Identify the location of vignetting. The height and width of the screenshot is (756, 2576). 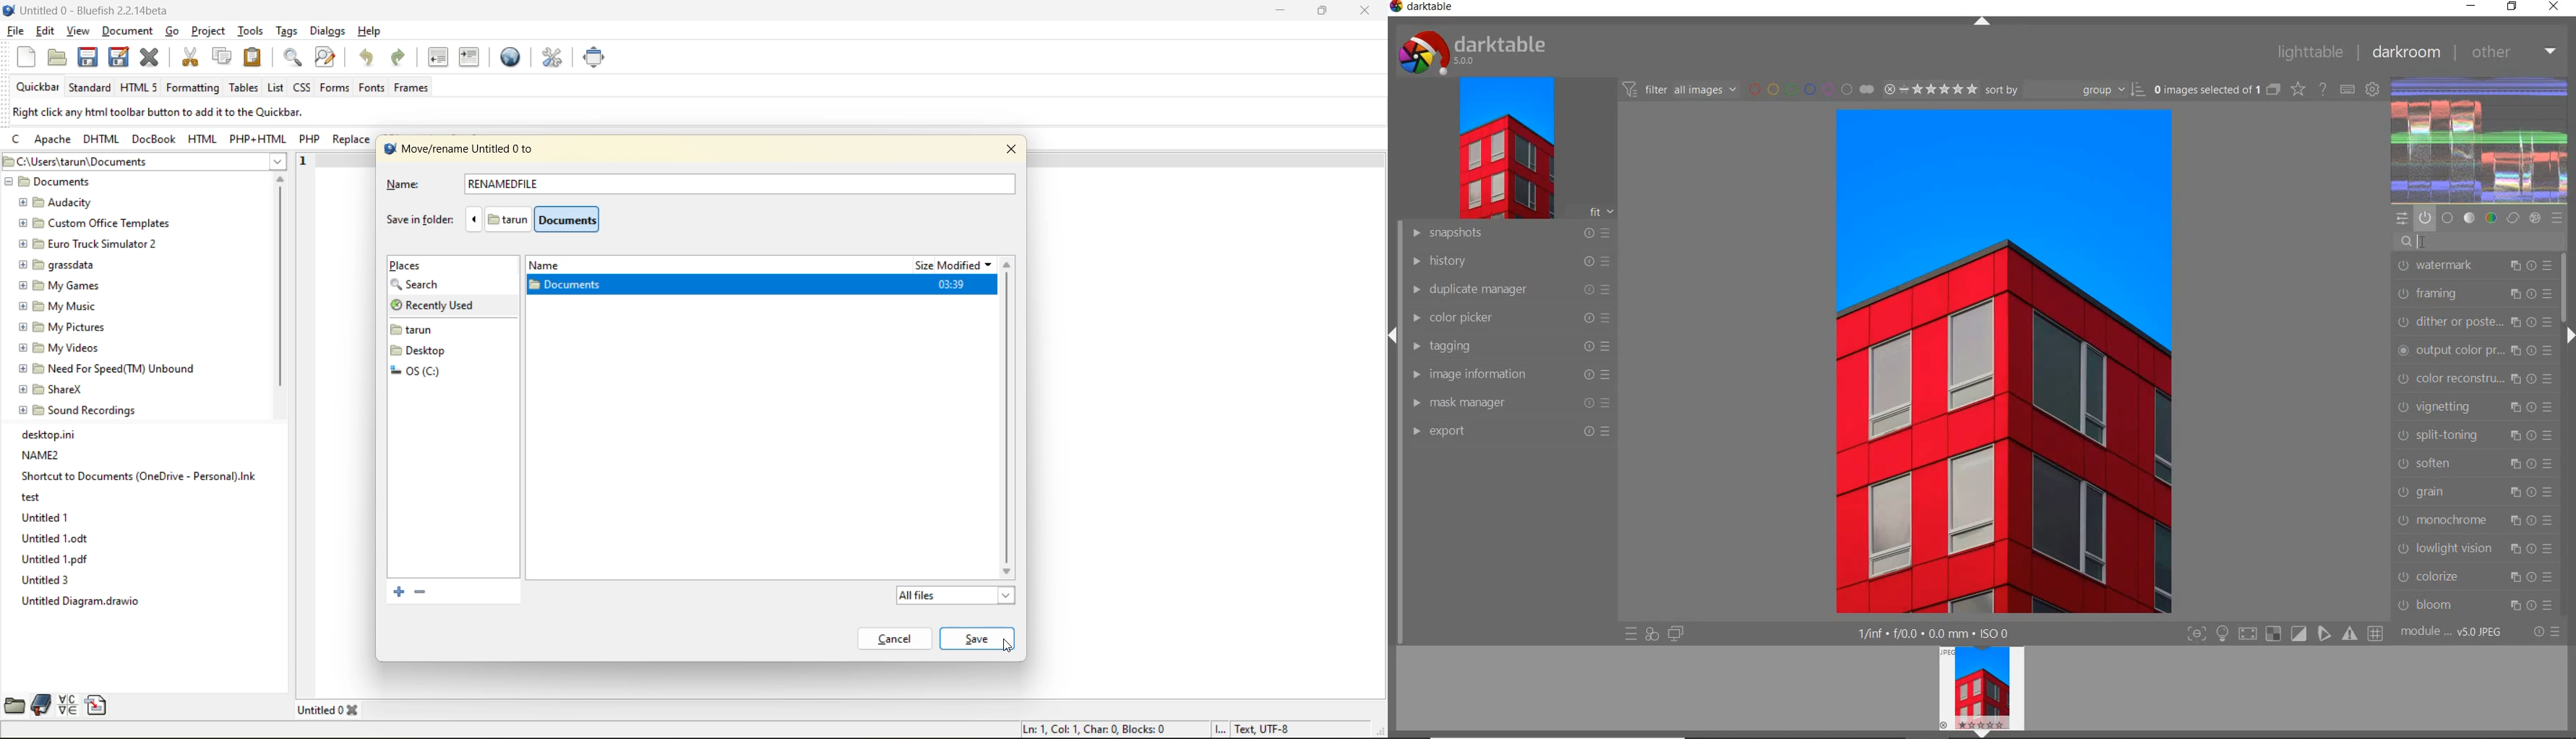
(2479, 406).